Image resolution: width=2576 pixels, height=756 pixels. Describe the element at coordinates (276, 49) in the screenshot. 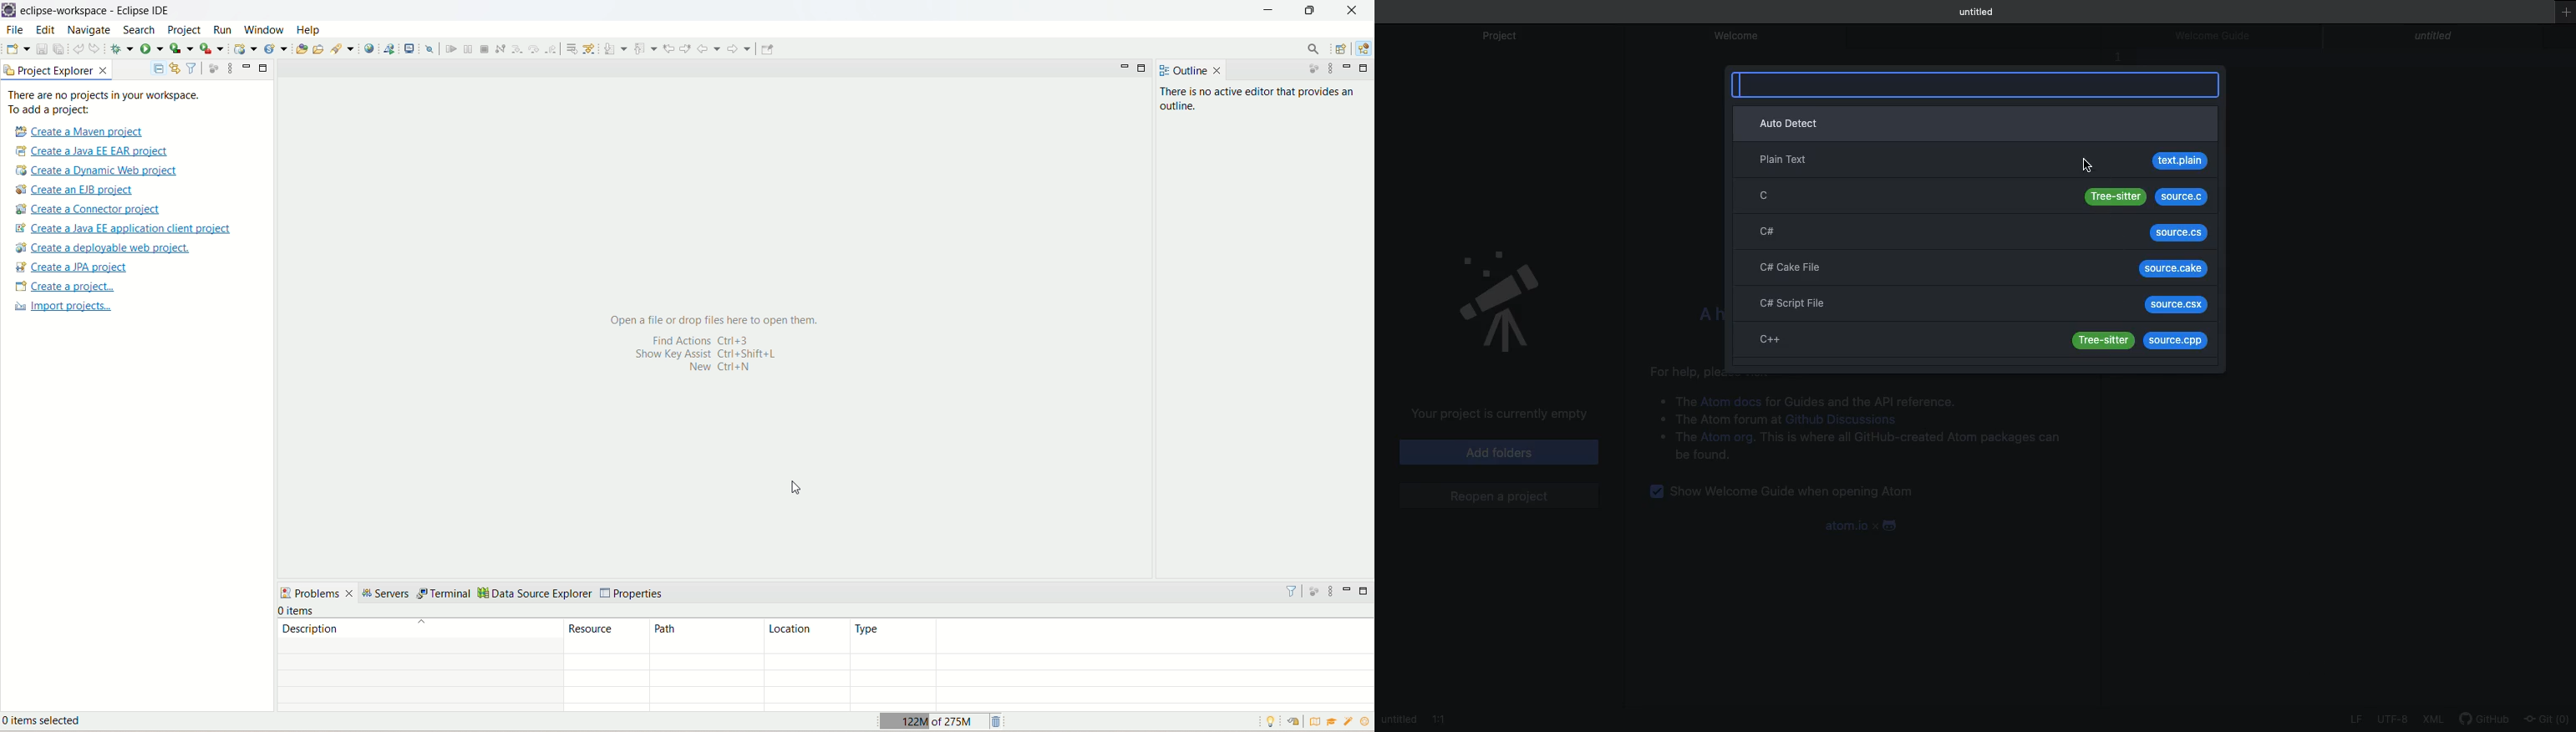

I see `create a new java servlet` at that location.